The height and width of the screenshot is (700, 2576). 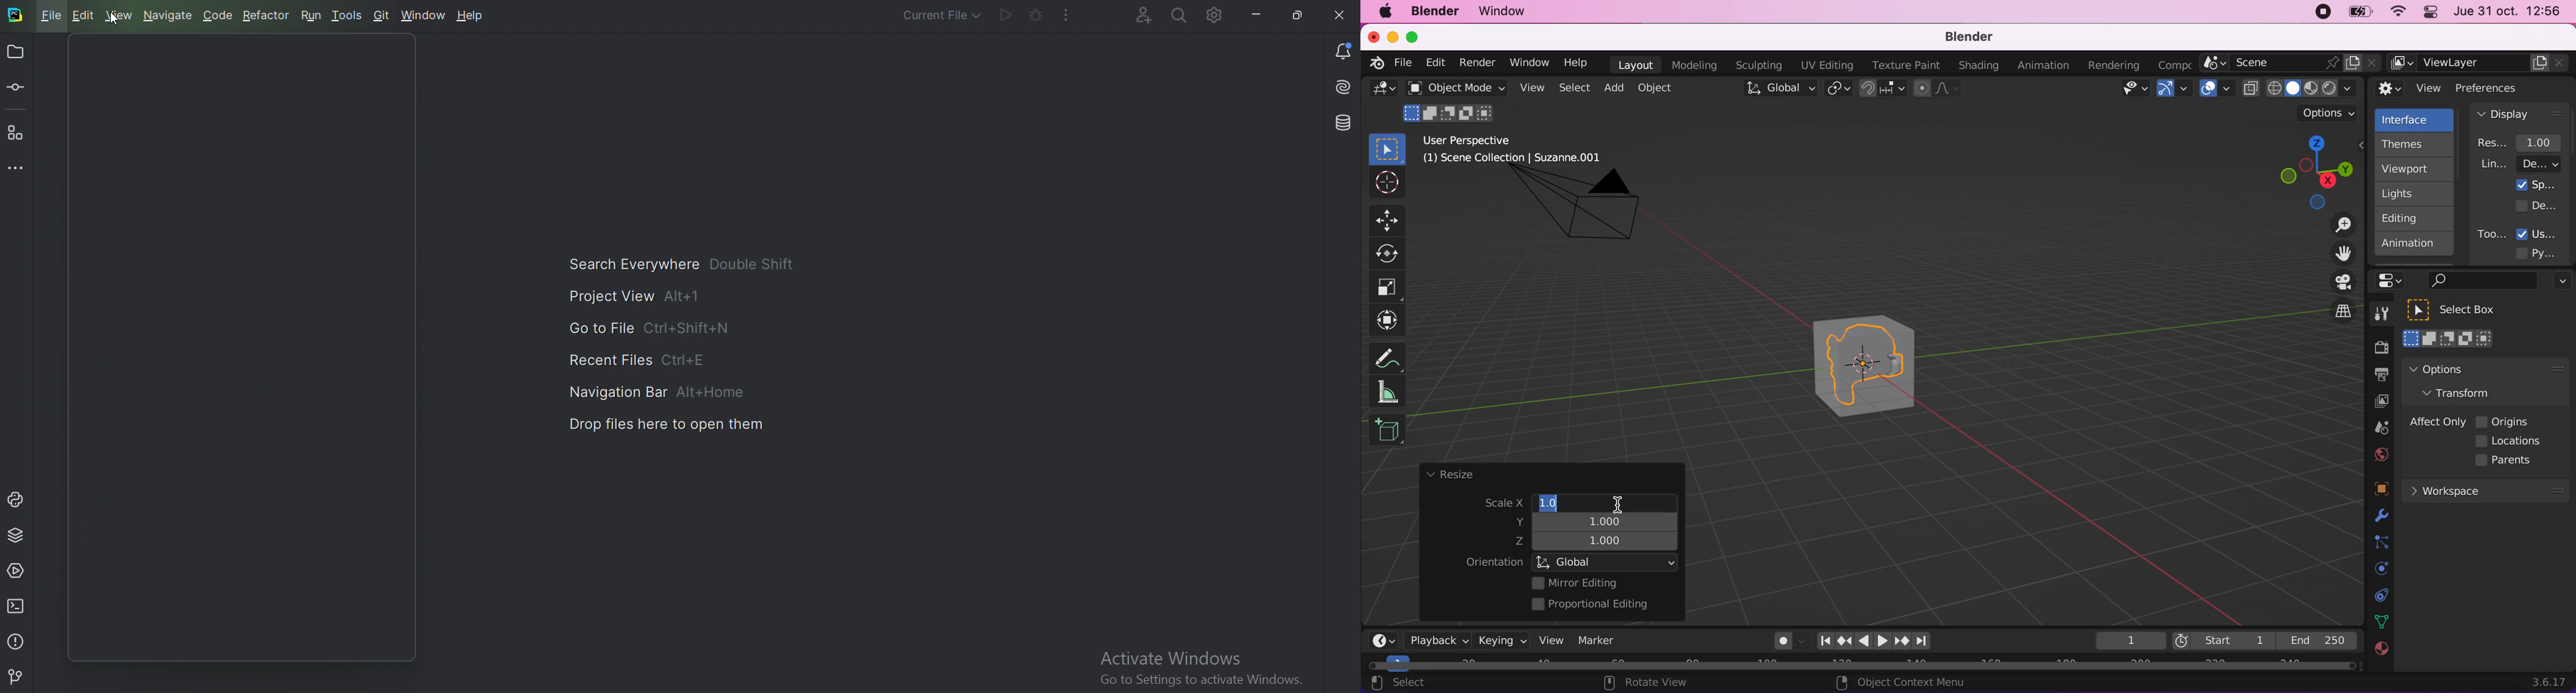 What do you see at coordinates (1597, 640) in the screenshot?
I see `marker` at bounding box center [1597, 640].